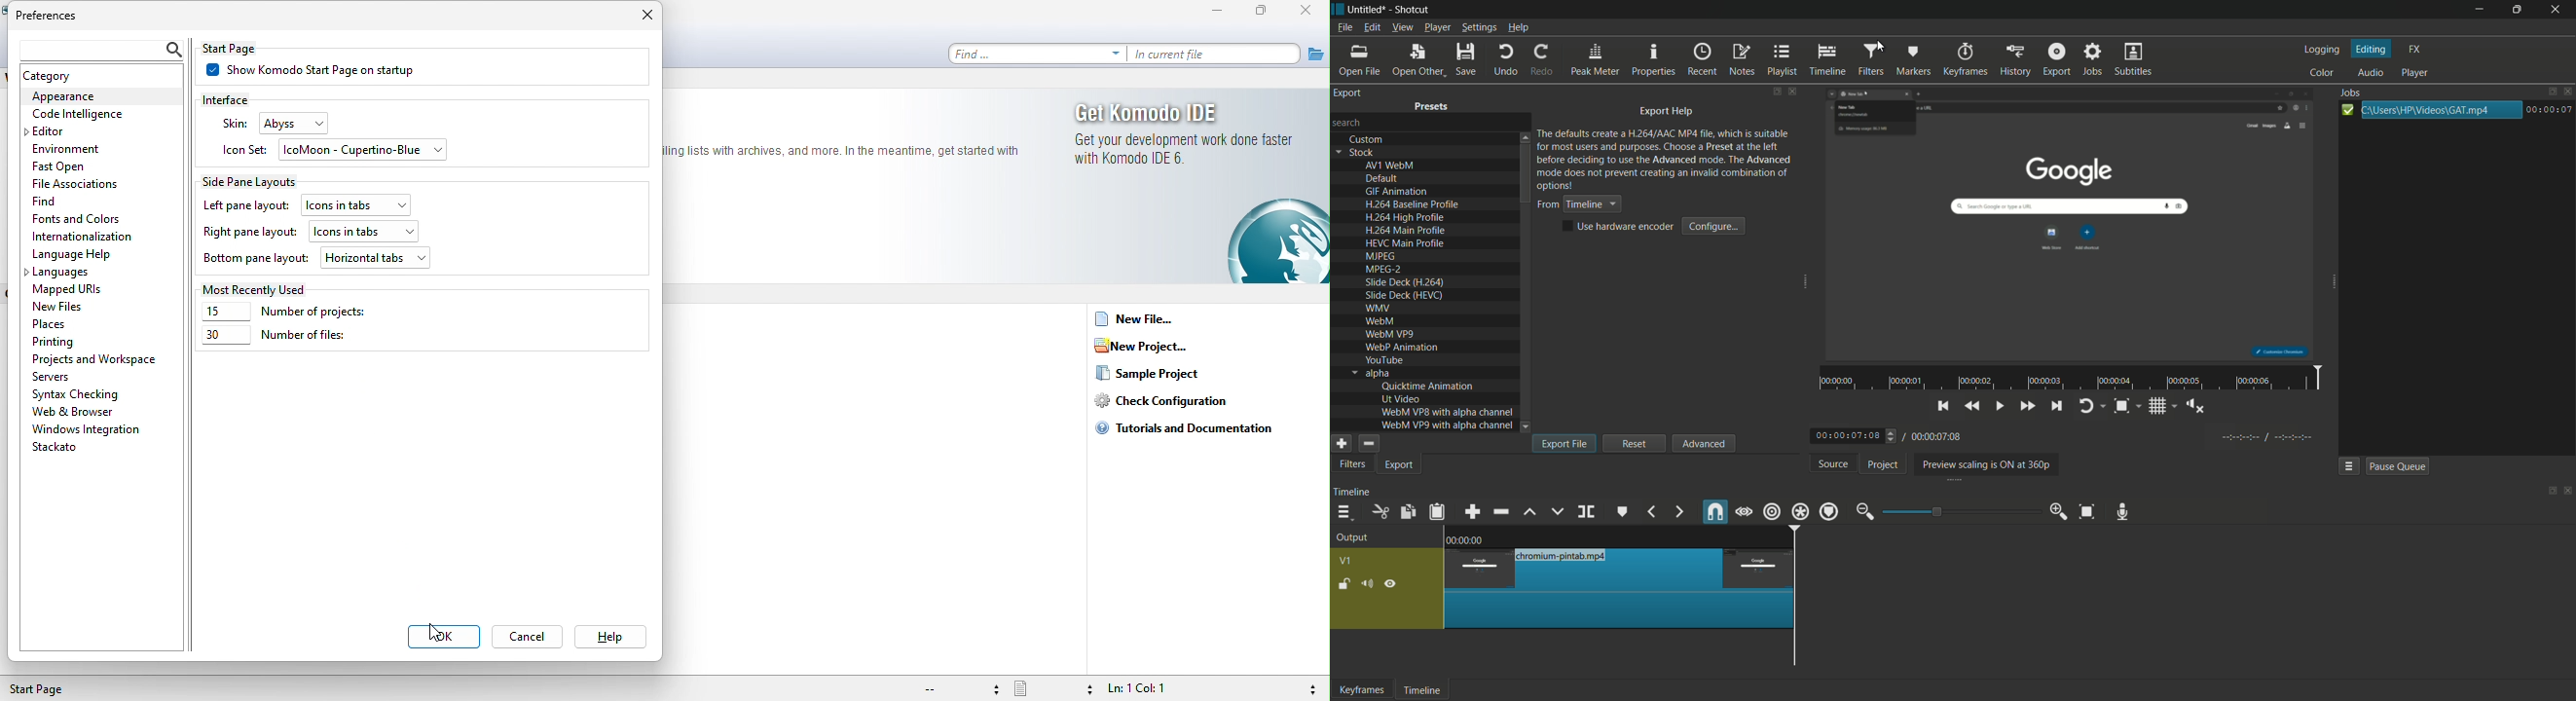  I want to click on ripple, so click(1771, 511).